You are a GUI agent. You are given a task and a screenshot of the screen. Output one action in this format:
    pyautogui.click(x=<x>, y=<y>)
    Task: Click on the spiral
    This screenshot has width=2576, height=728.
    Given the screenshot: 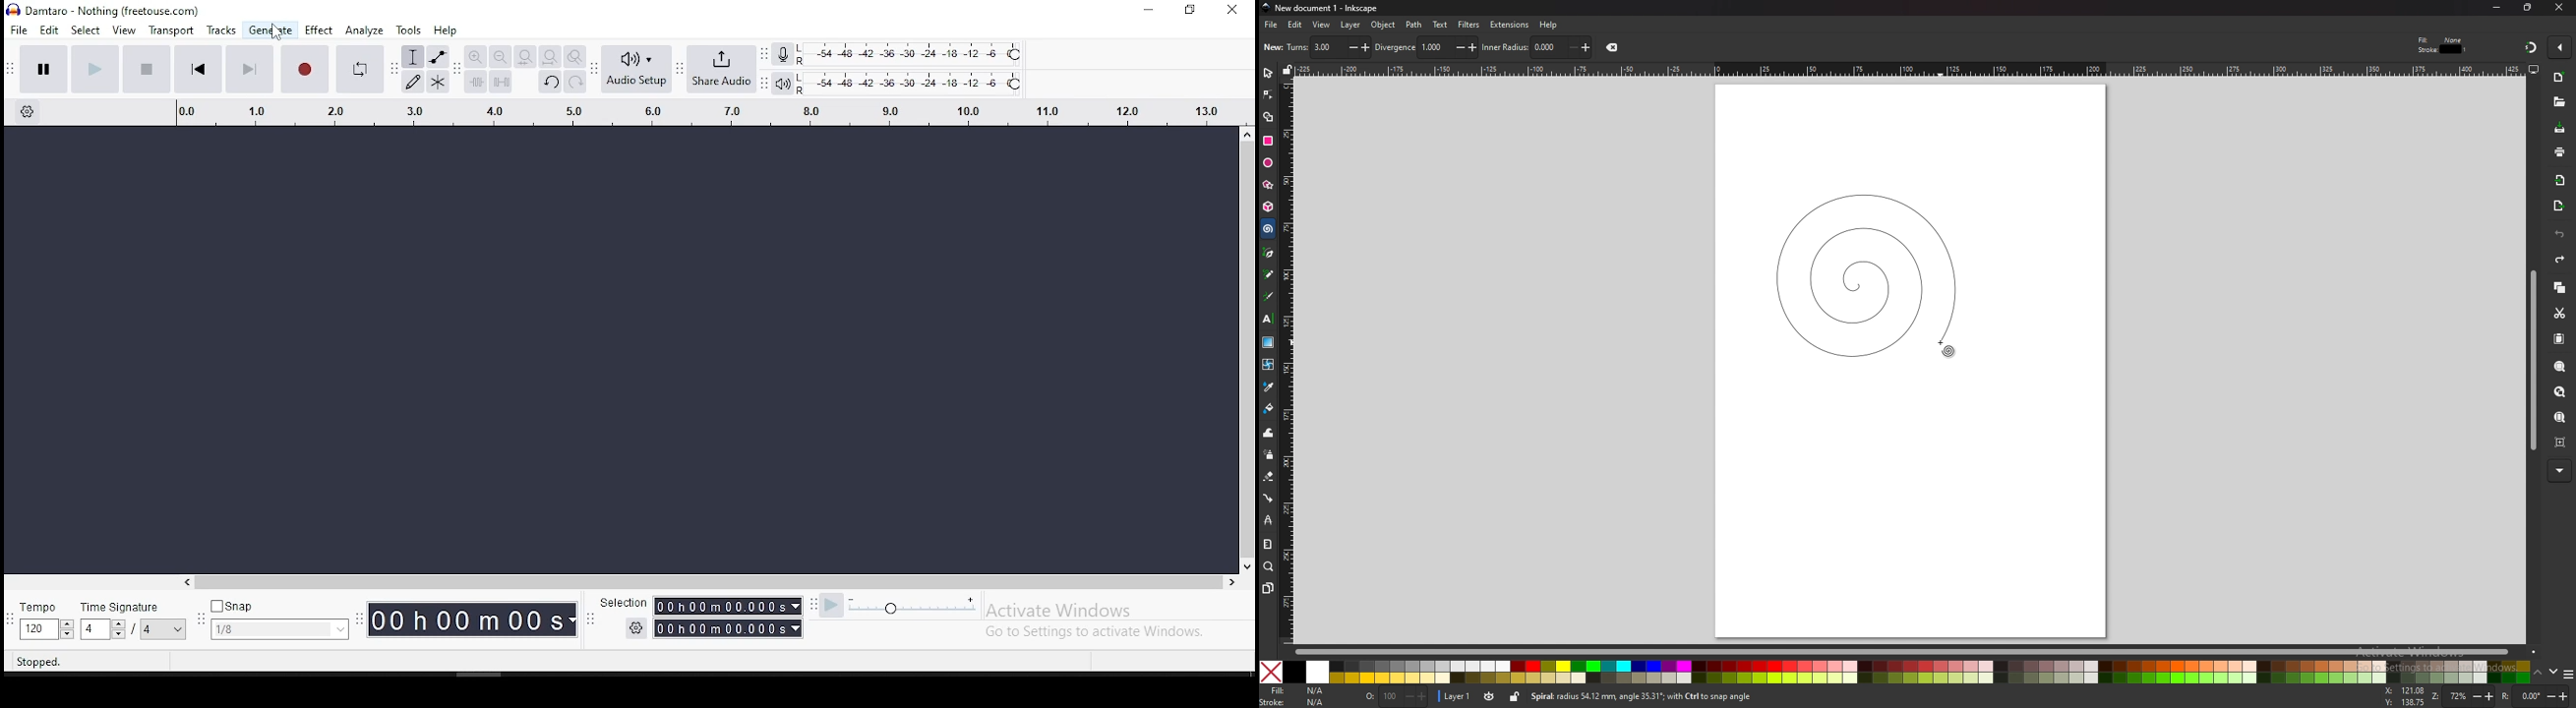 What is the action you would take?
    pyautogui.click(x=1269, y=229)
    